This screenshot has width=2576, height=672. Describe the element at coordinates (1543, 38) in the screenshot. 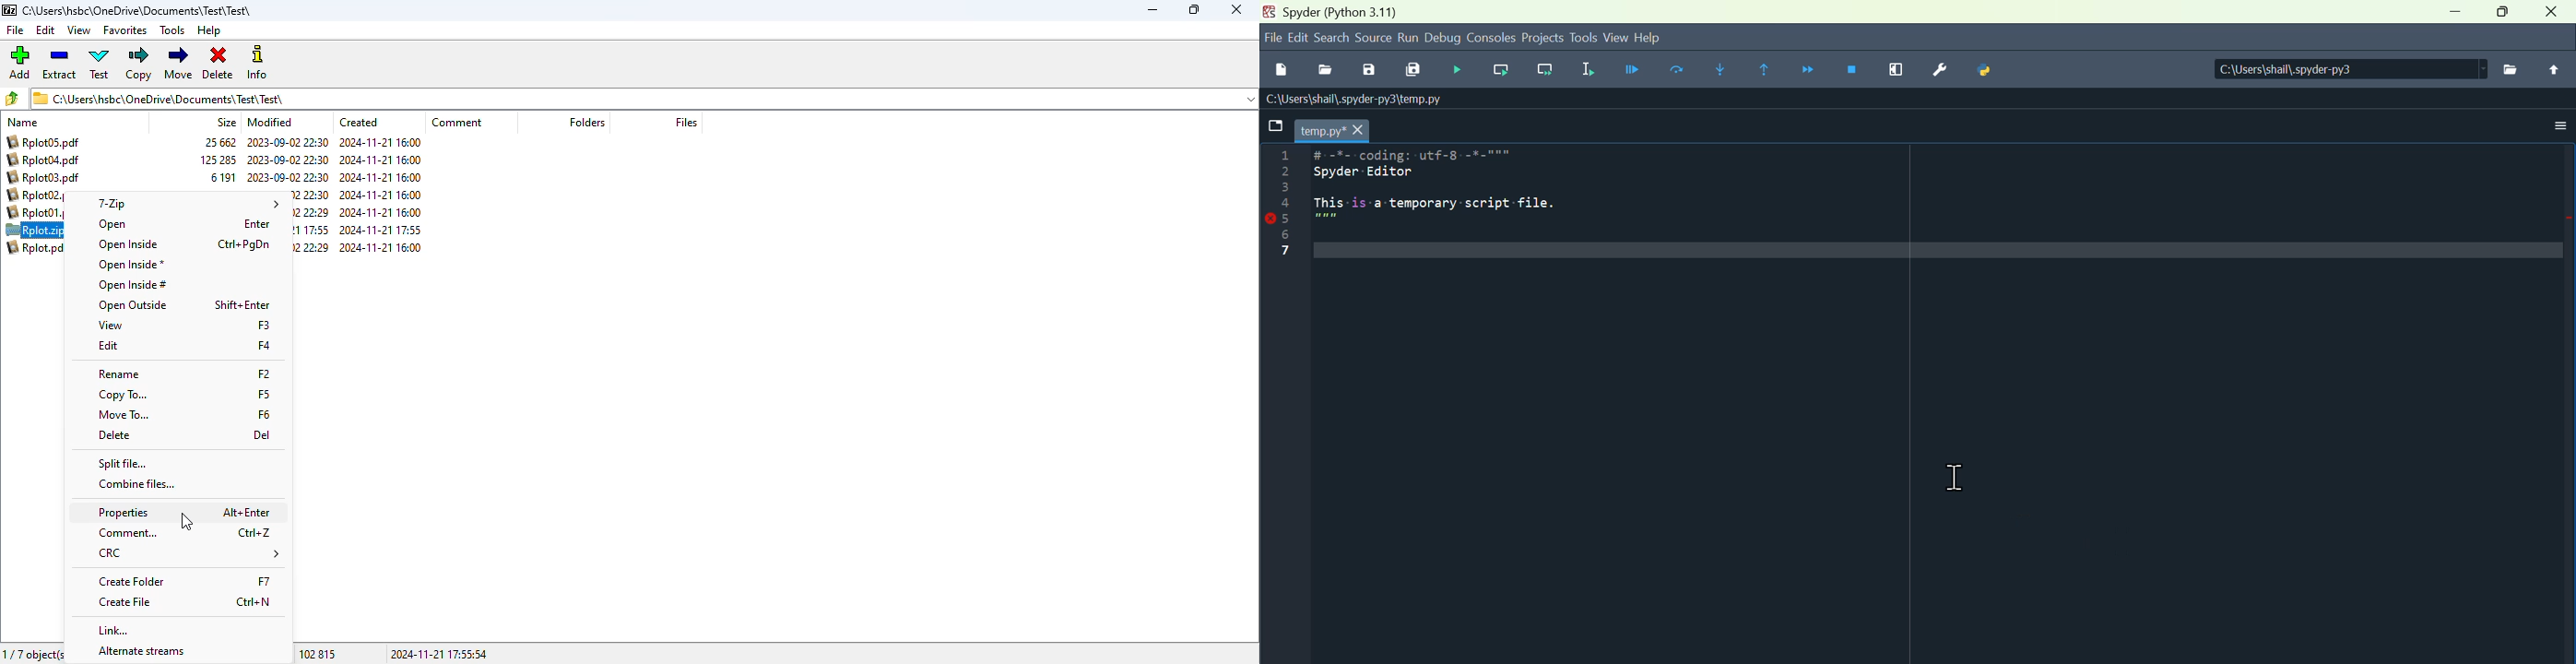

I see `Project` at that location.